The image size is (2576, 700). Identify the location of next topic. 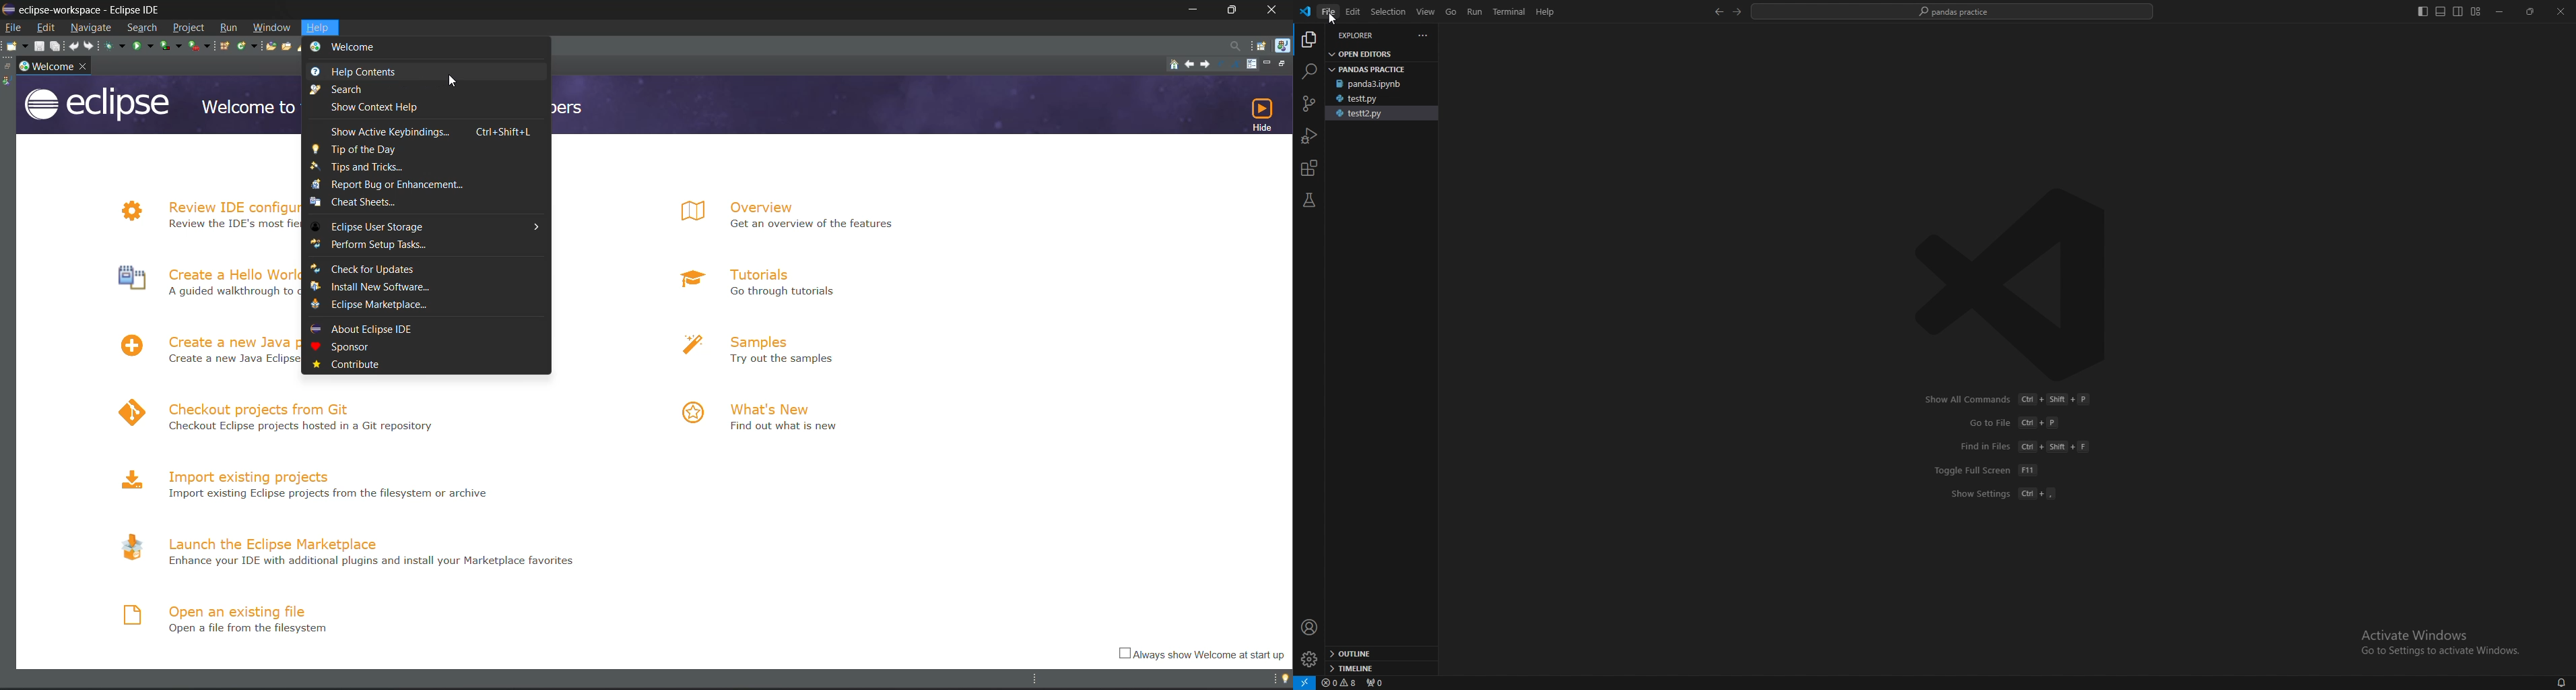
(1205, 63).